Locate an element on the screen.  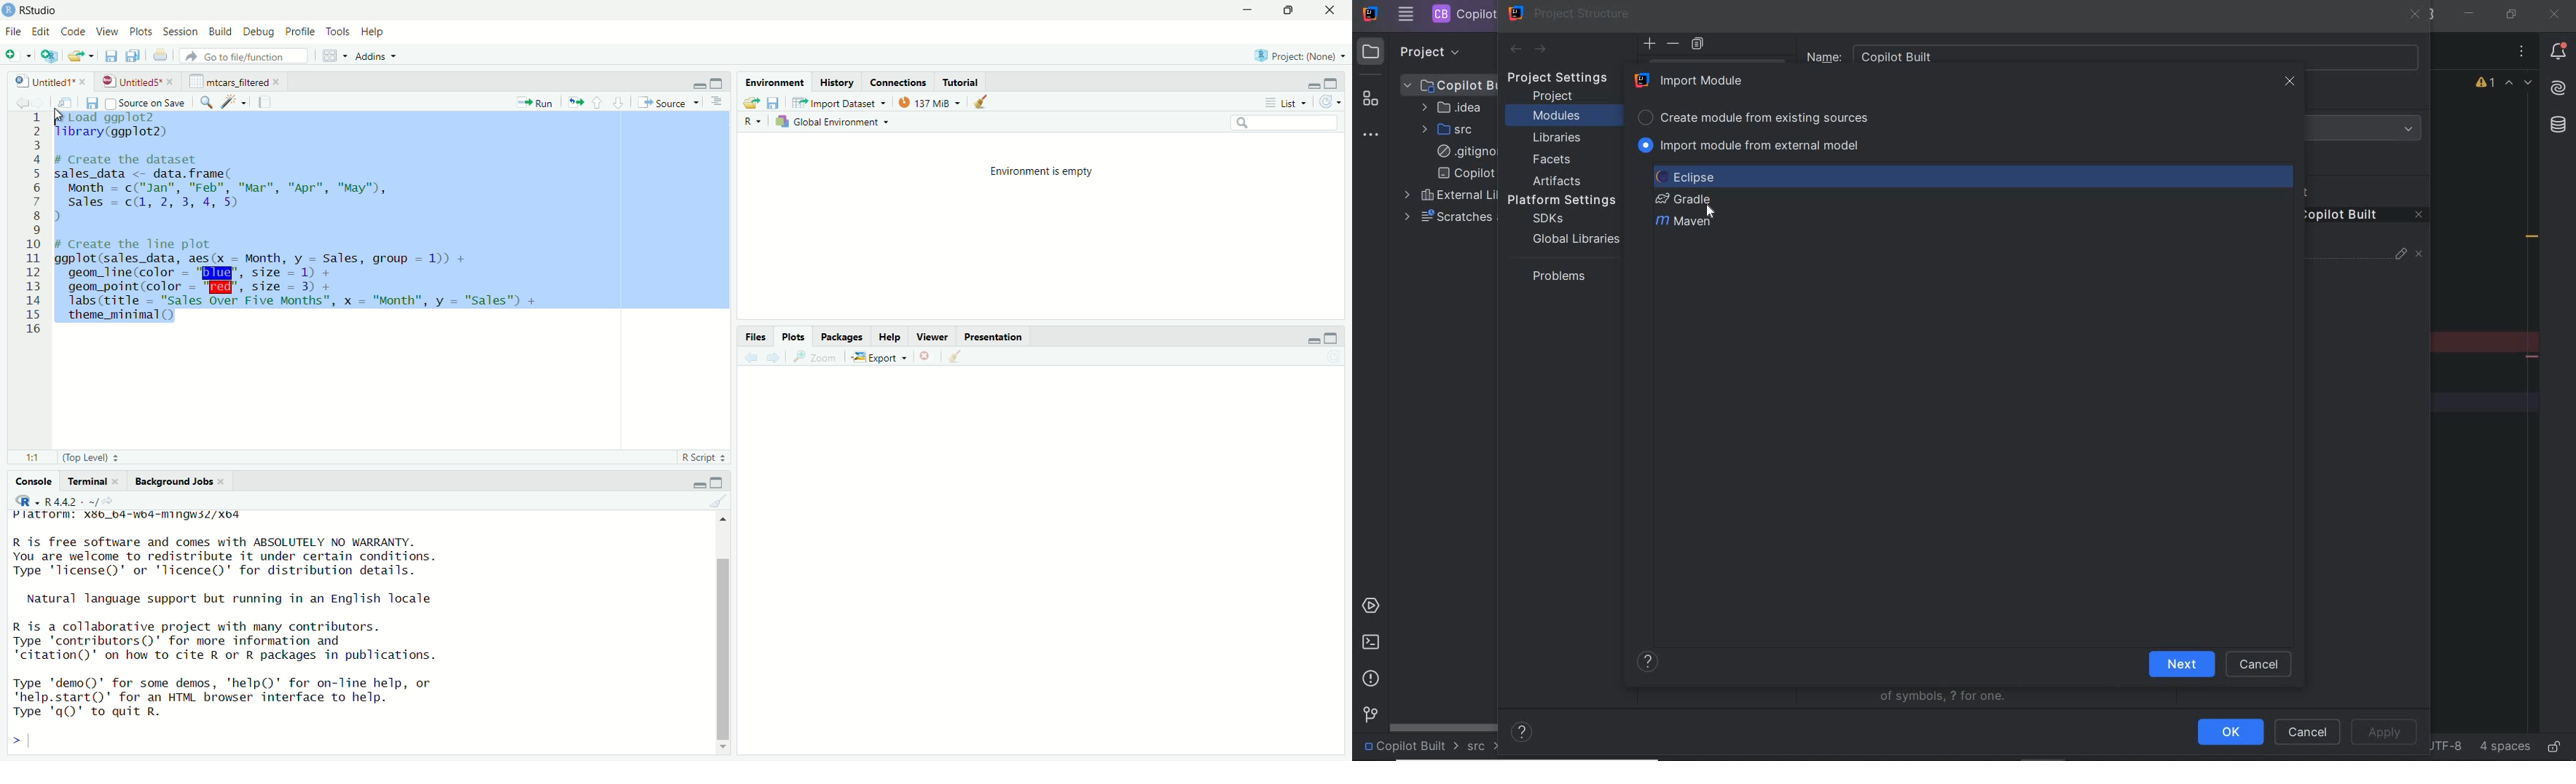
search bar is located at coordinates (1284, 122).